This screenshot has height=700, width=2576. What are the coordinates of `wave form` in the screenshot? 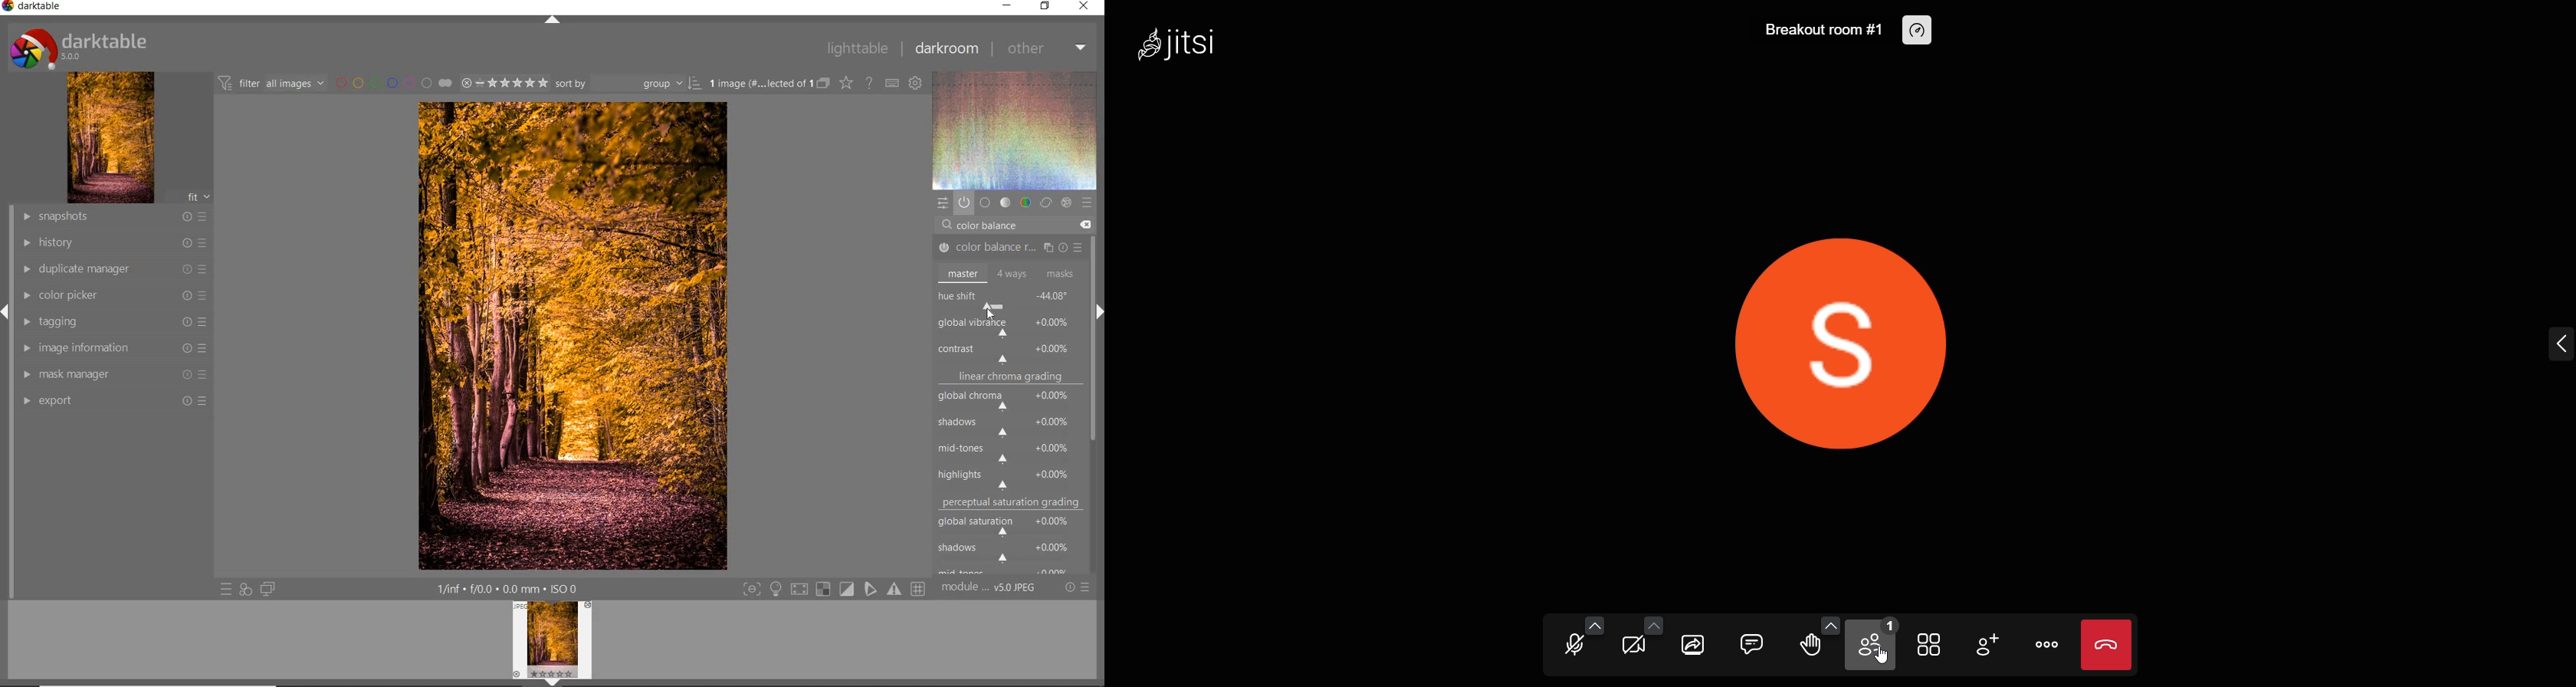 It's located at (1014, 130).